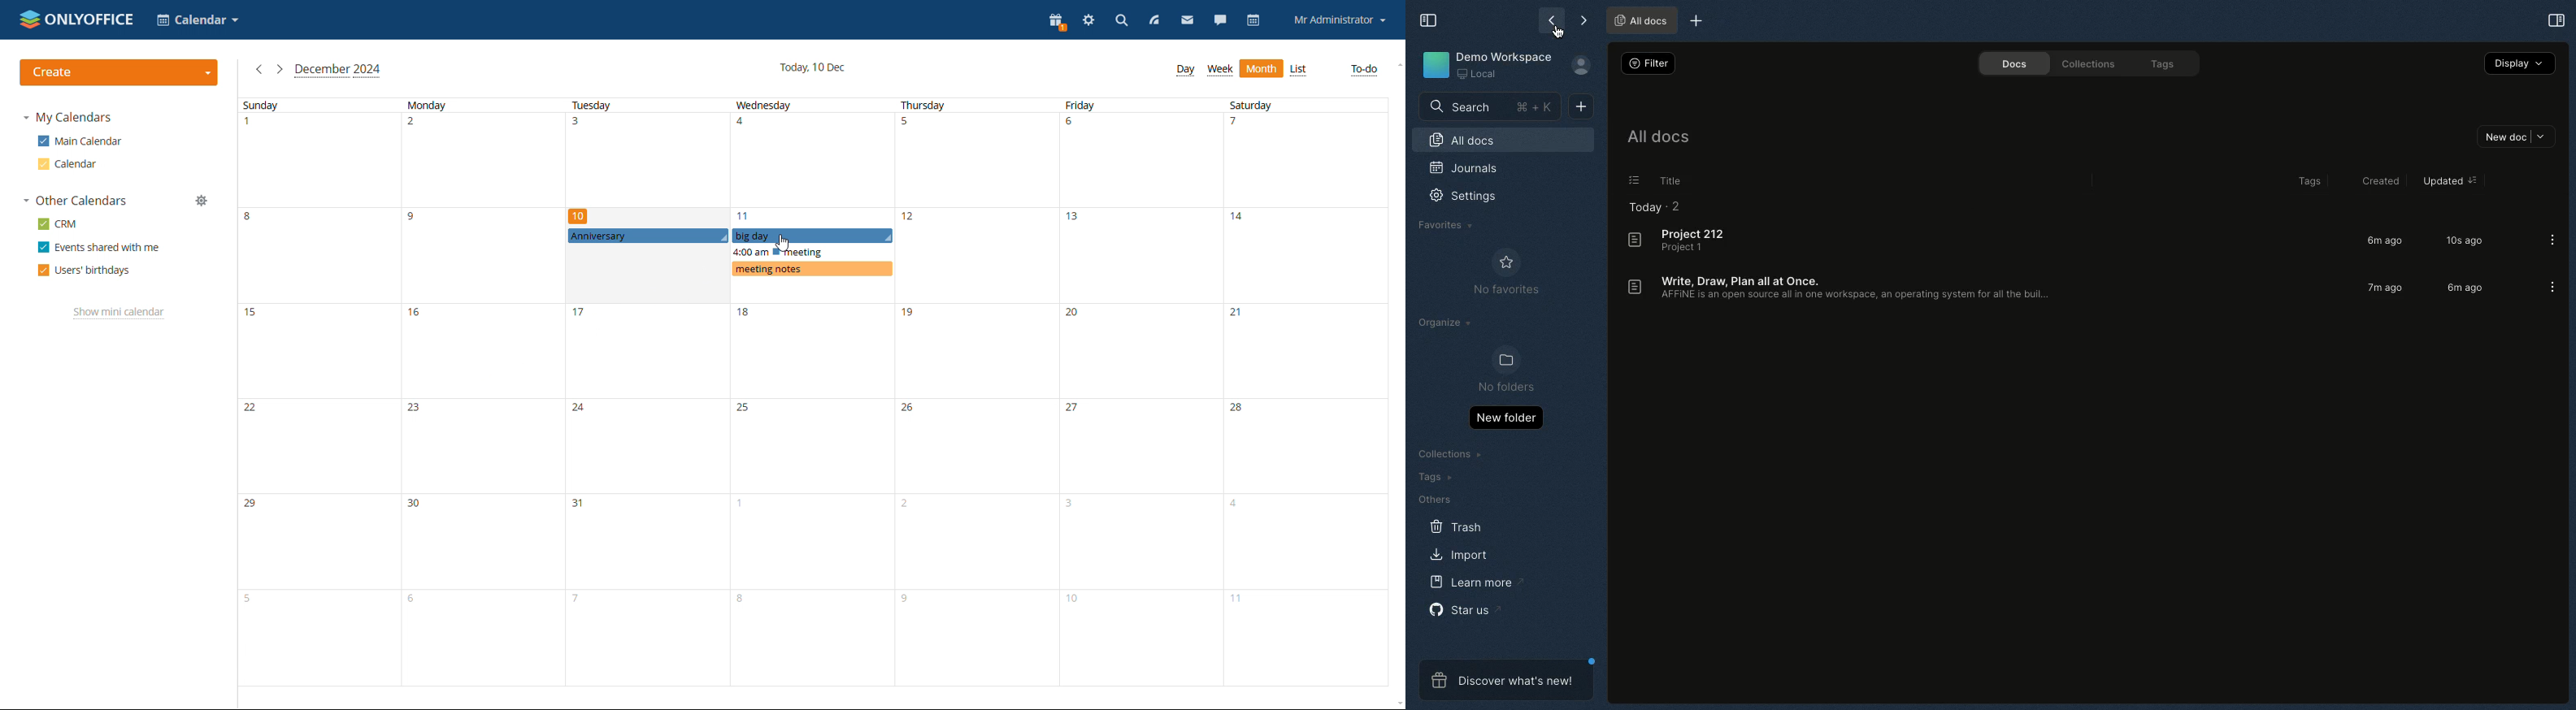 This screenshot has width=2576, height=728. I want to click on Title, so click(1668, 180).